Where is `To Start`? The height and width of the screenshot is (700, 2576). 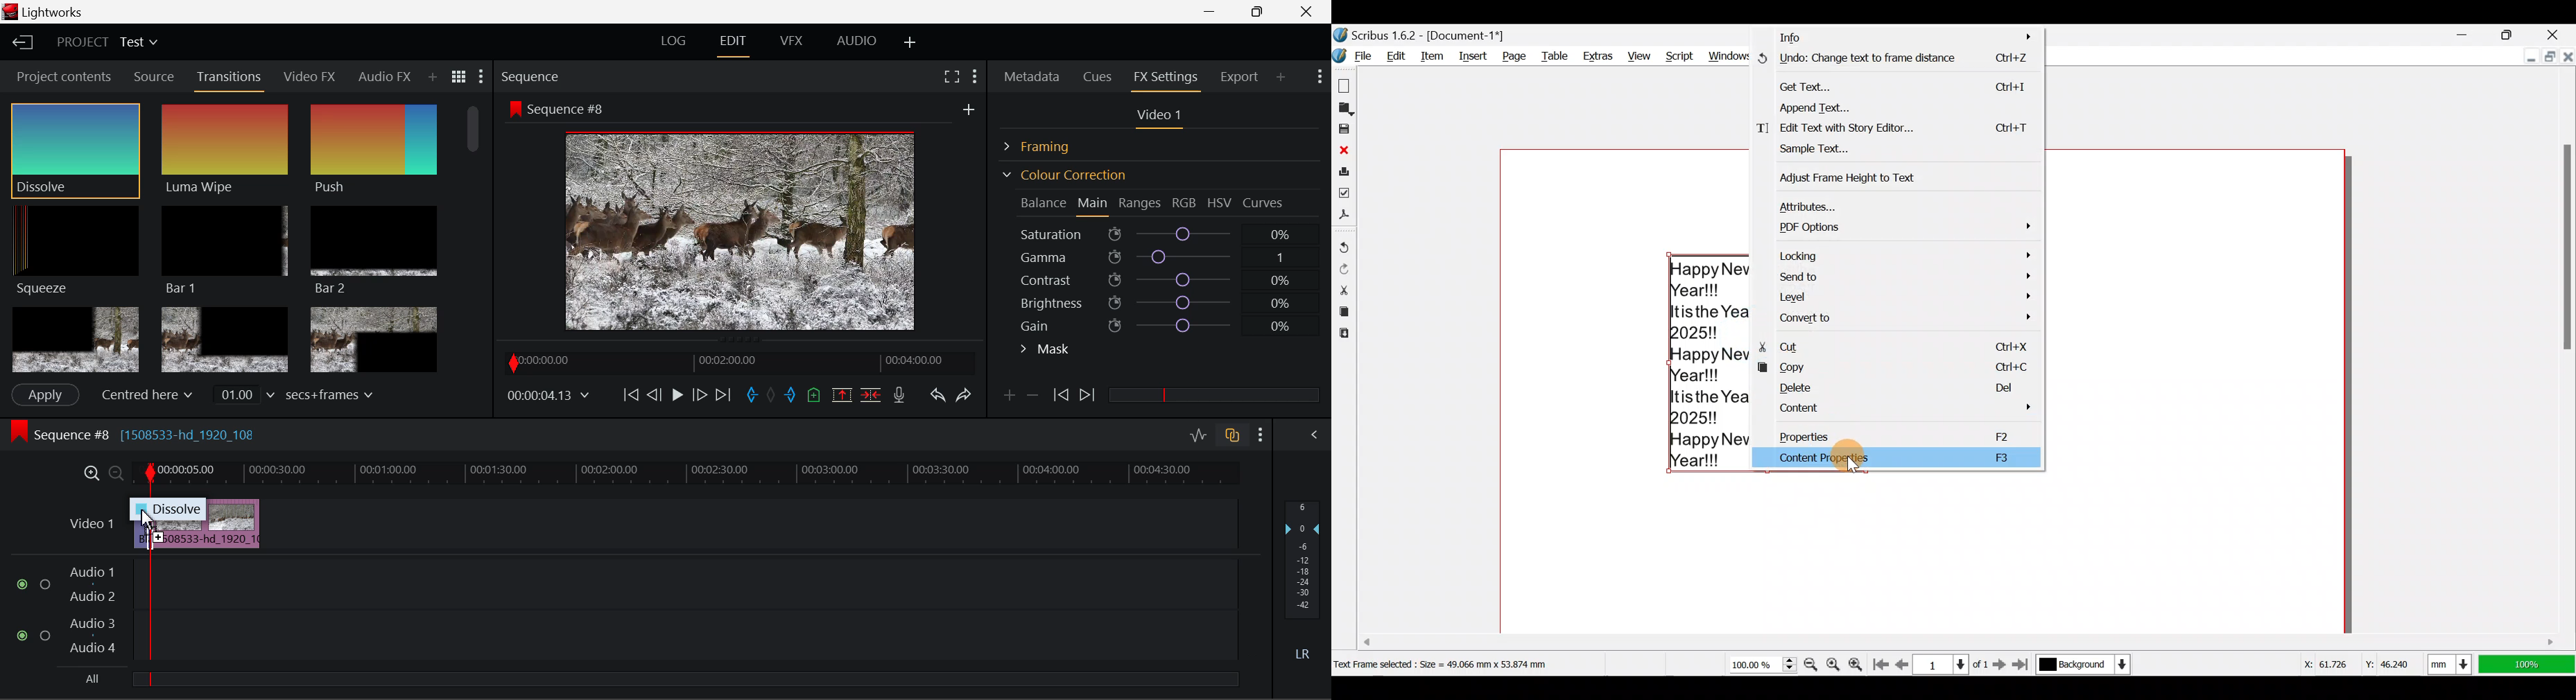 To Start is located at coordinates (630, 394).